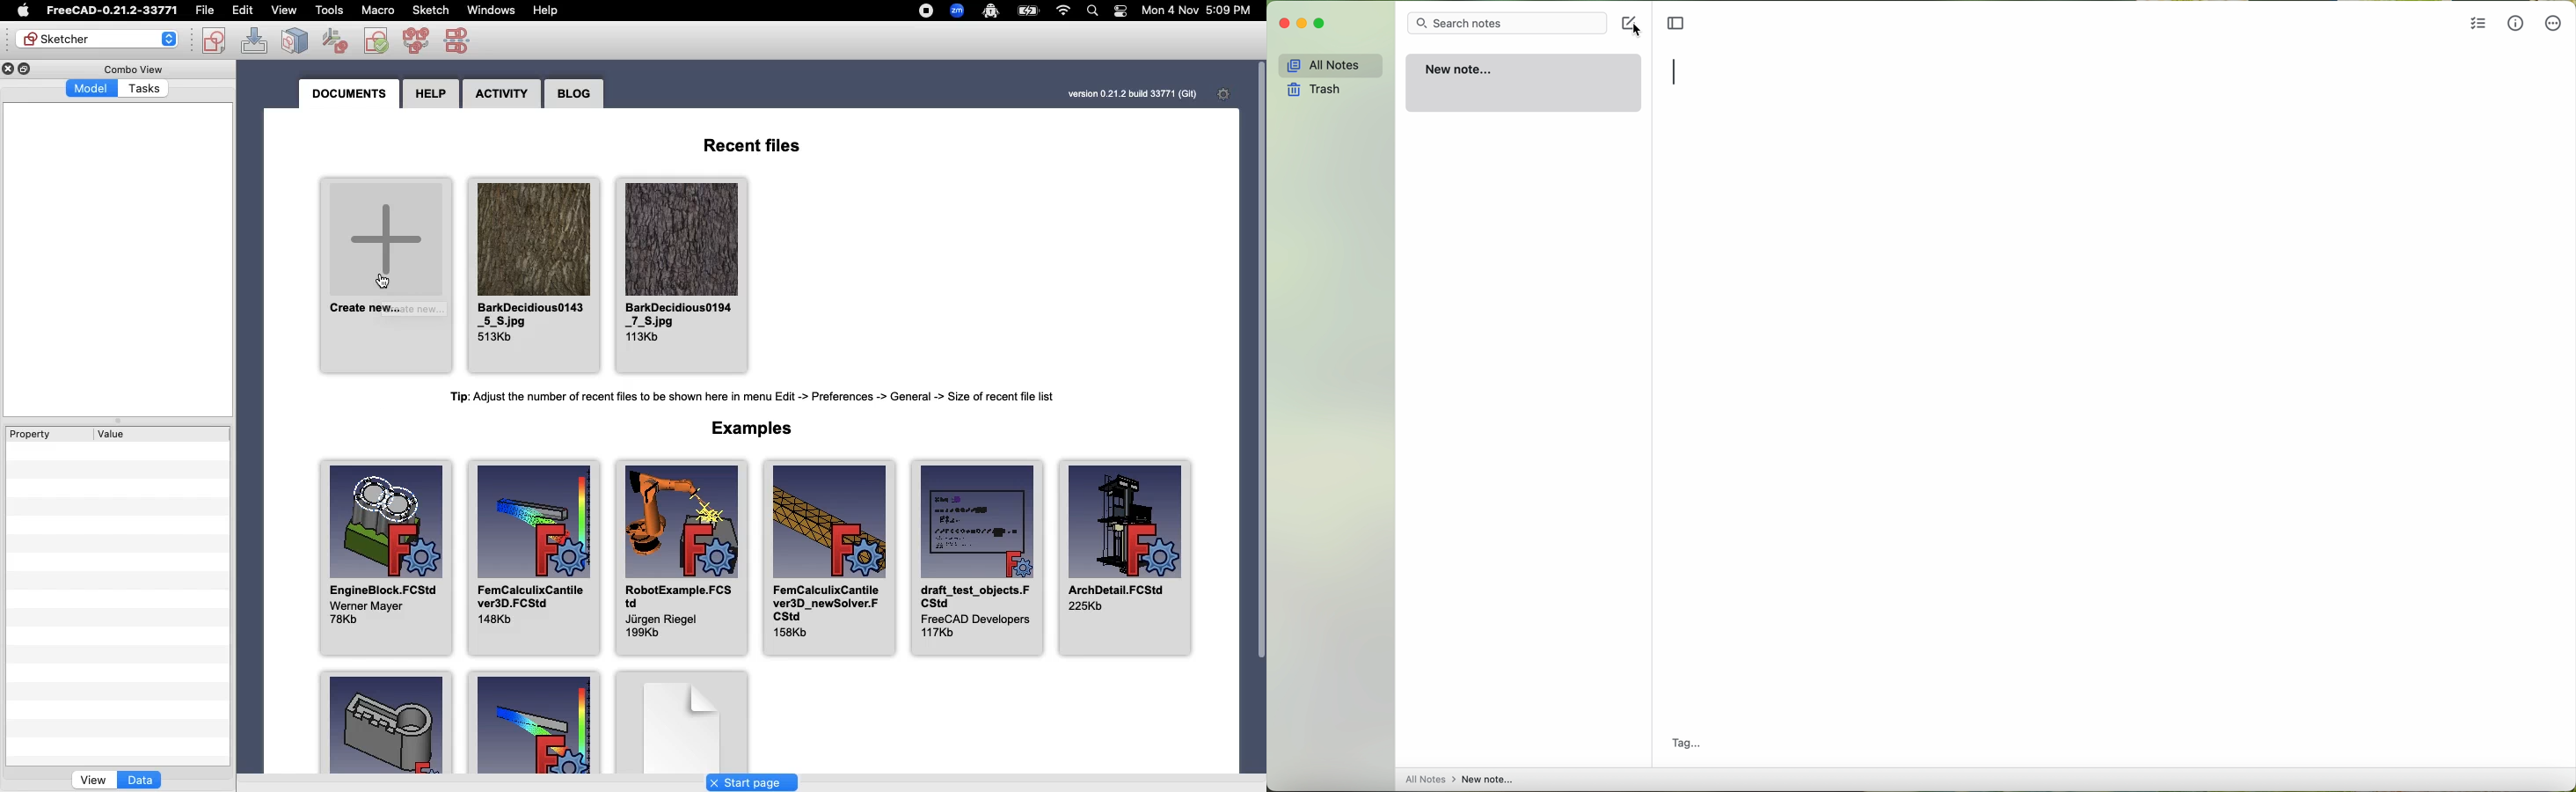 The image size is (2576, 812). Describe the element at coordinates (44, 435) in the screenshot. I see `Property` at that location.